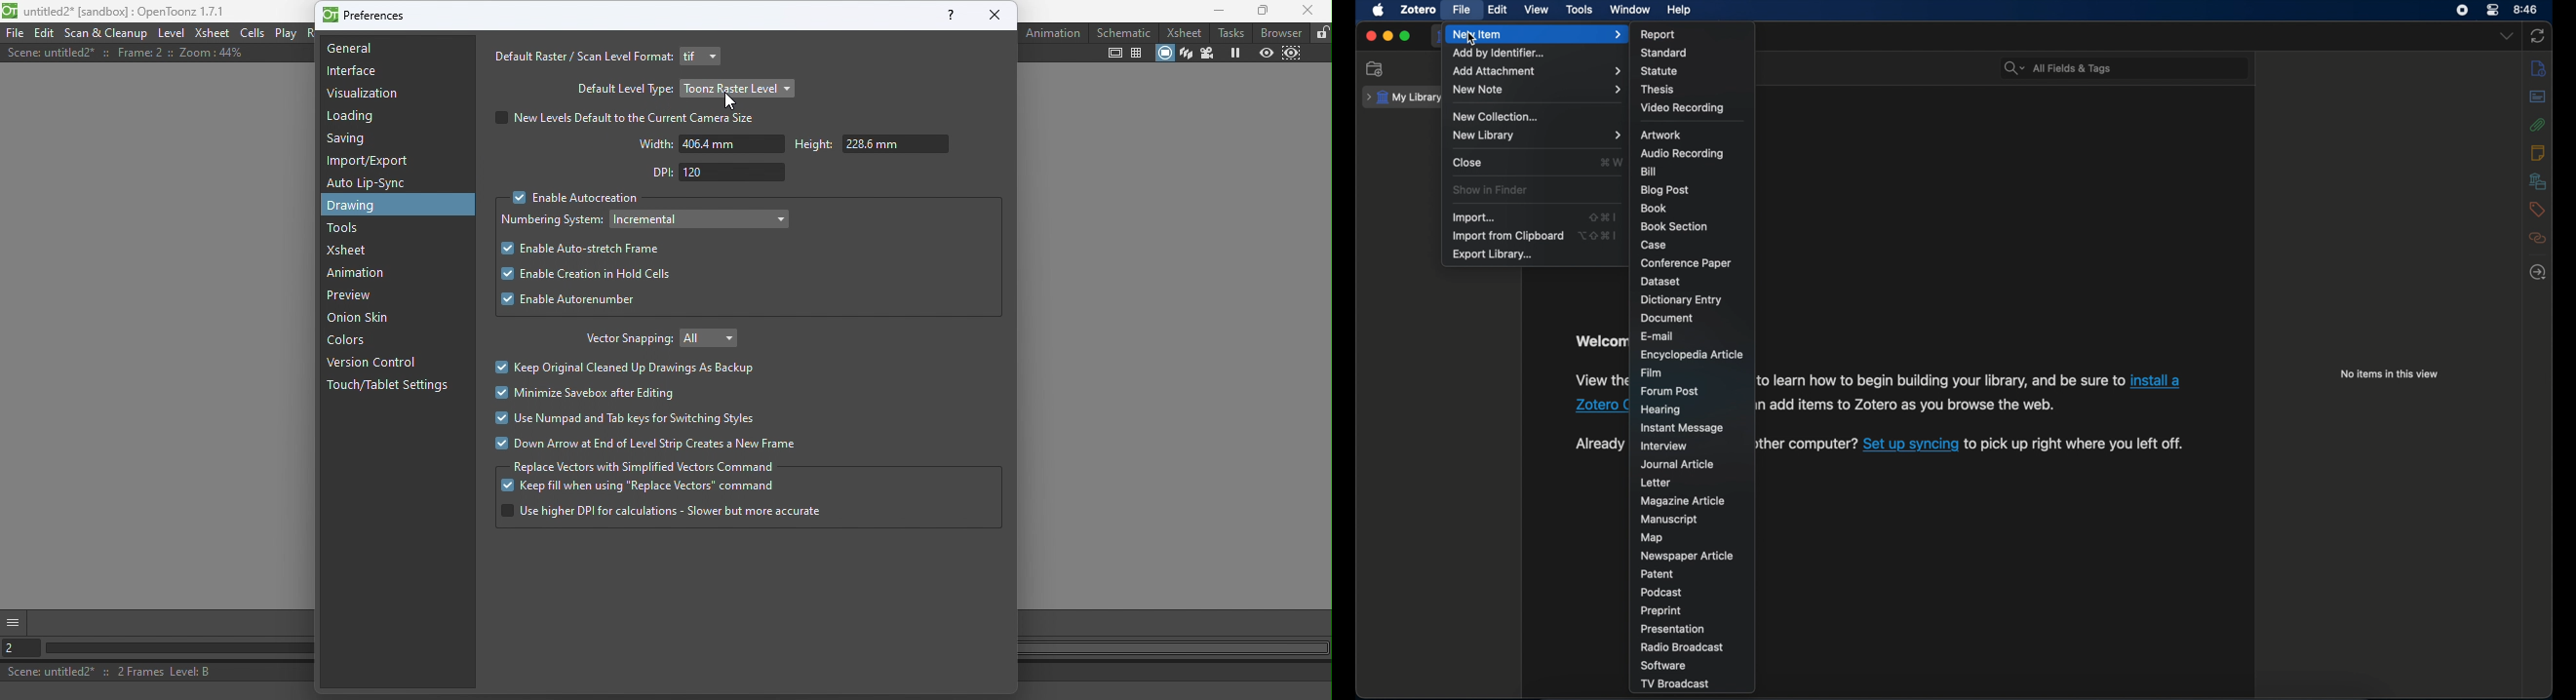 This screenshot has height=700, width=2576. Describe the element at coordinates (622, 88) in the screenshot. I see `Default level type` at that location.